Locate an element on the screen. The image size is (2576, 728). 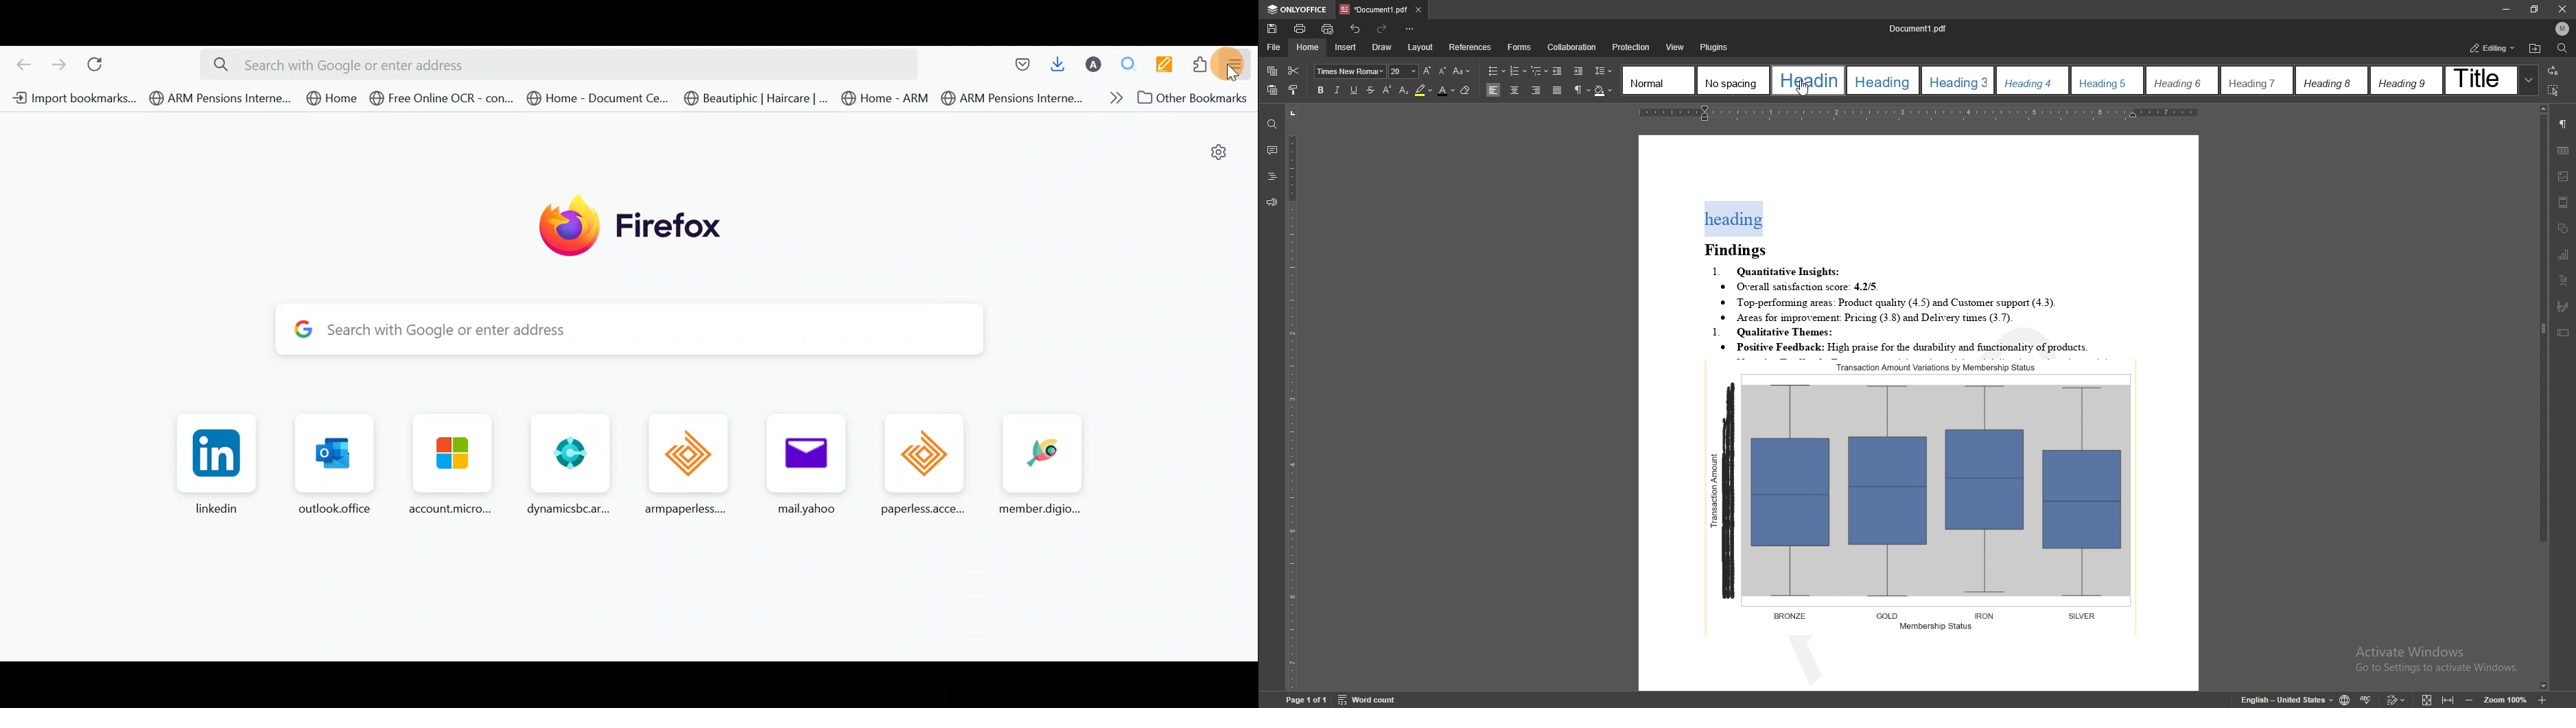
profile is located at coordinates (2562, 29).